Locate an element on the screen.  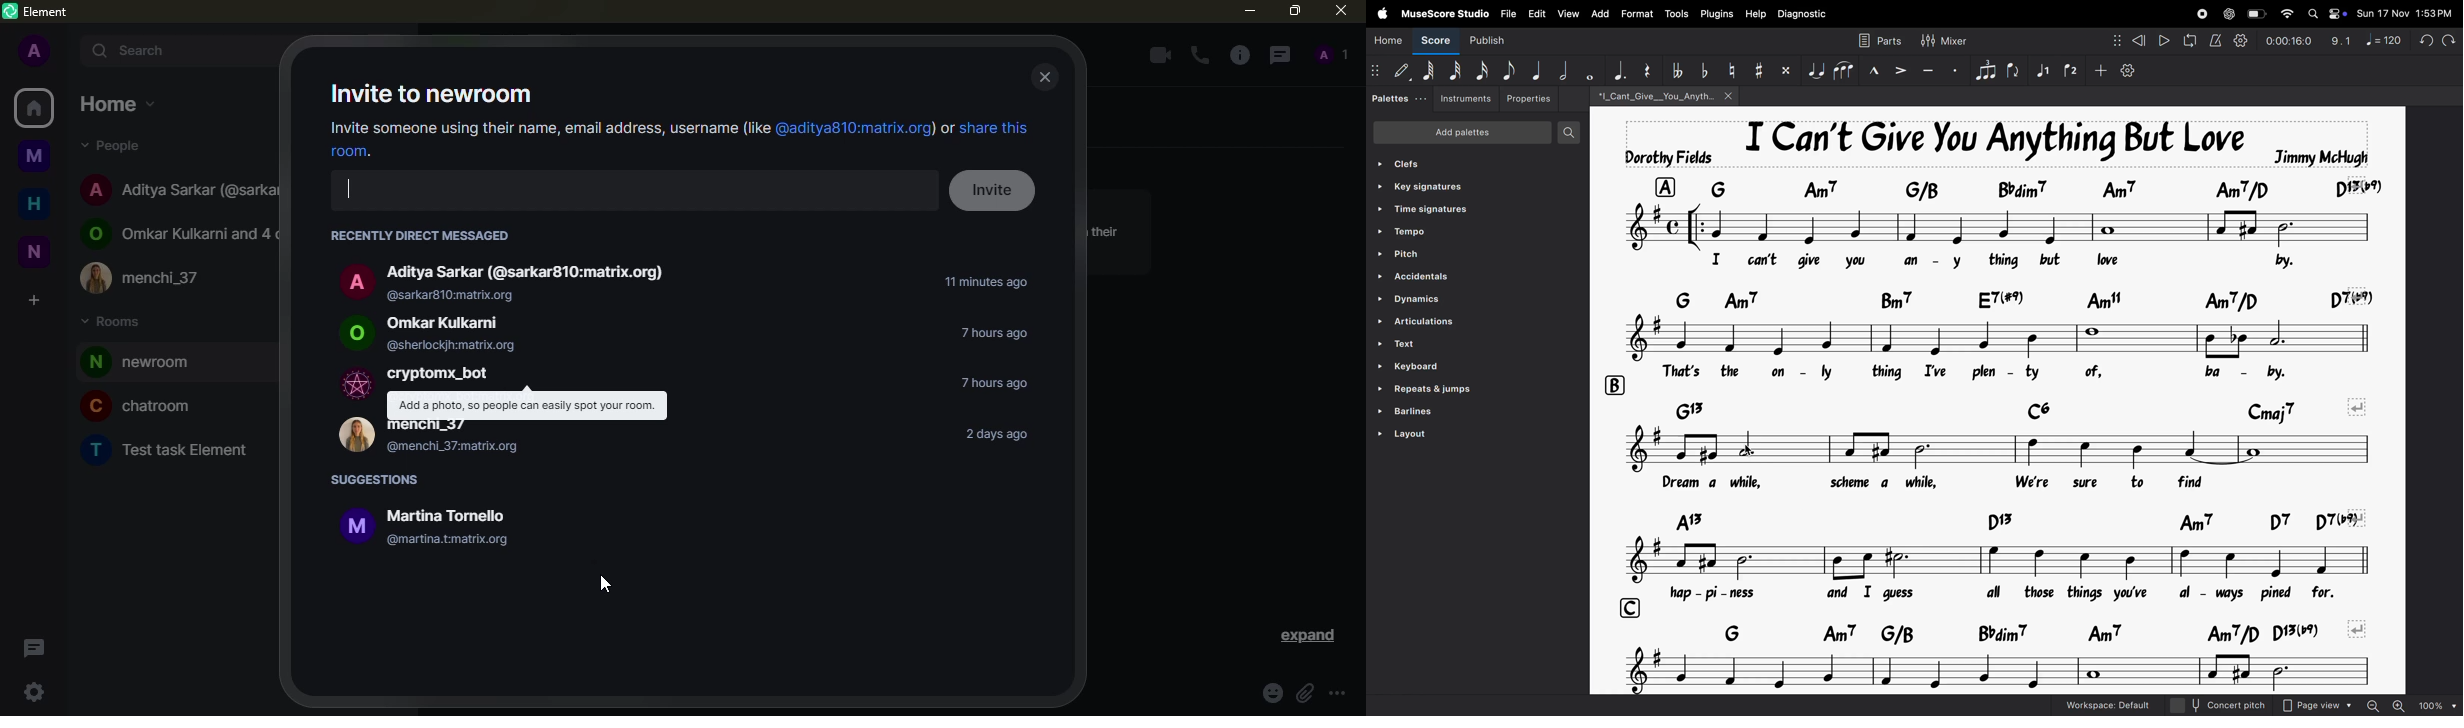
new is located at coordinates (35, 251).